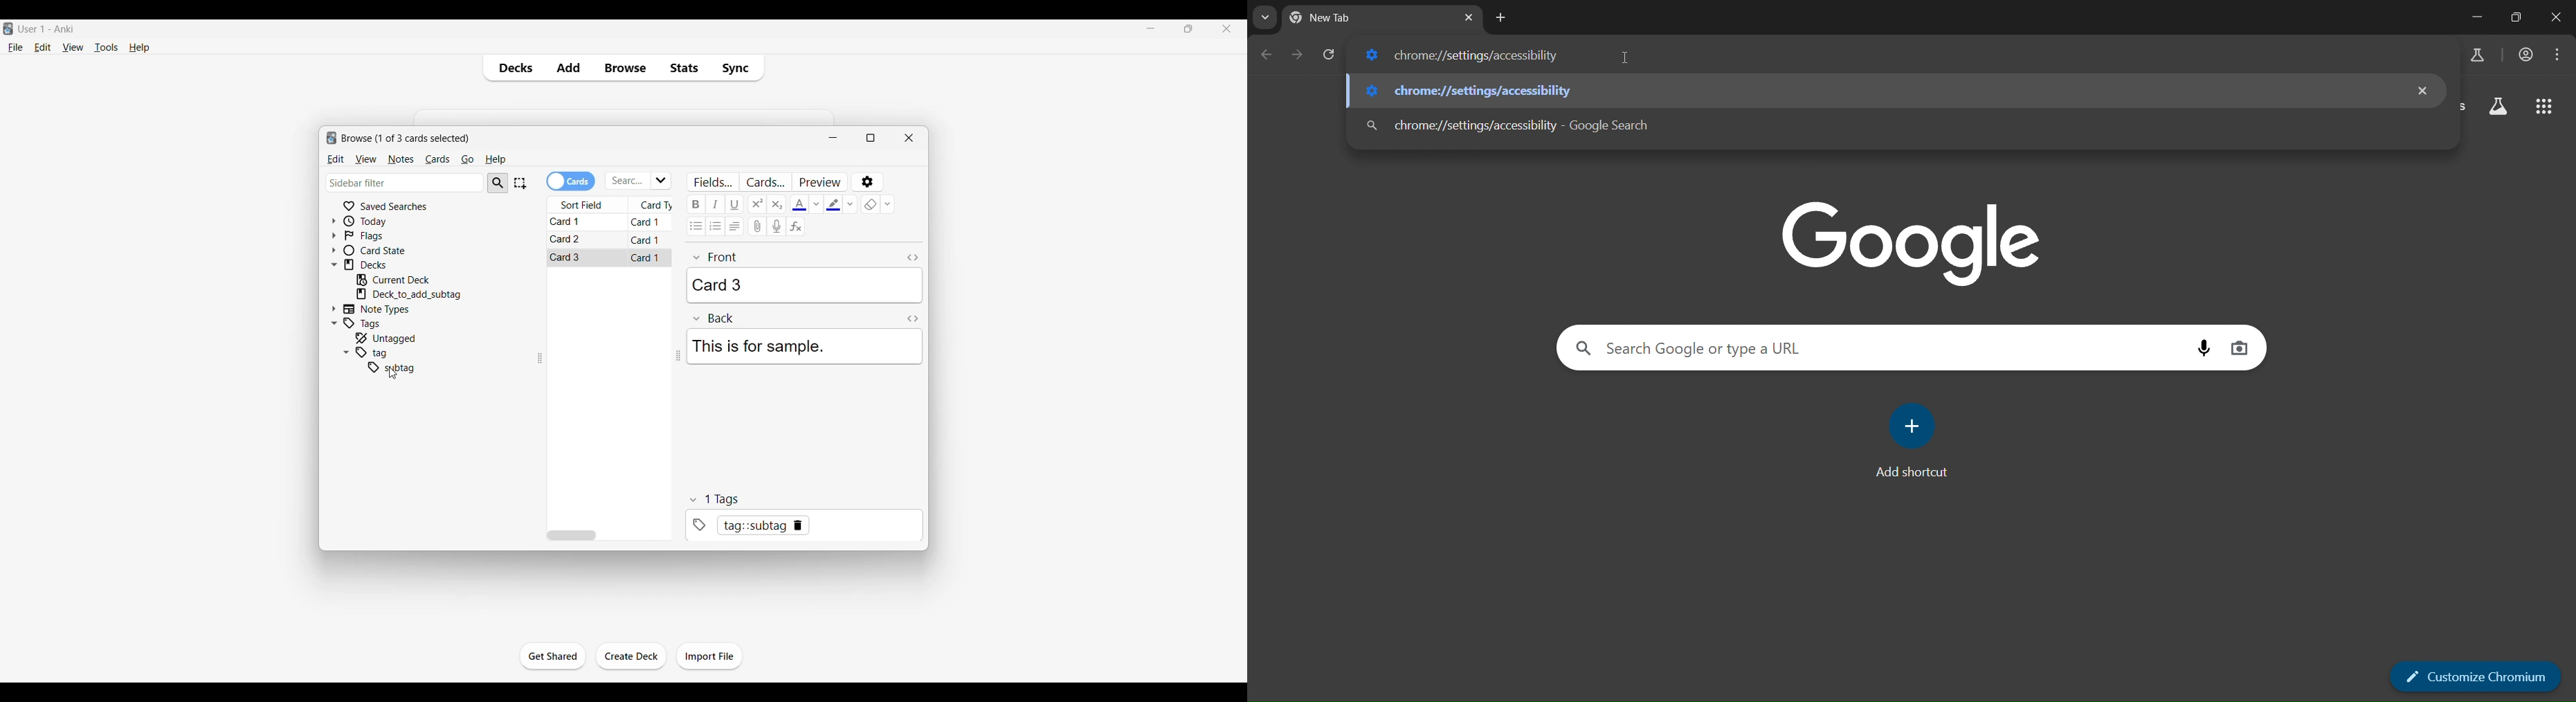 Image resolution: width=2576 pixels, height=728 pixels. What do you see at coordinates (1188, 29) in the screenshot?
I see `Show interface in a smaller tab` at bounding box center [1188, 29].